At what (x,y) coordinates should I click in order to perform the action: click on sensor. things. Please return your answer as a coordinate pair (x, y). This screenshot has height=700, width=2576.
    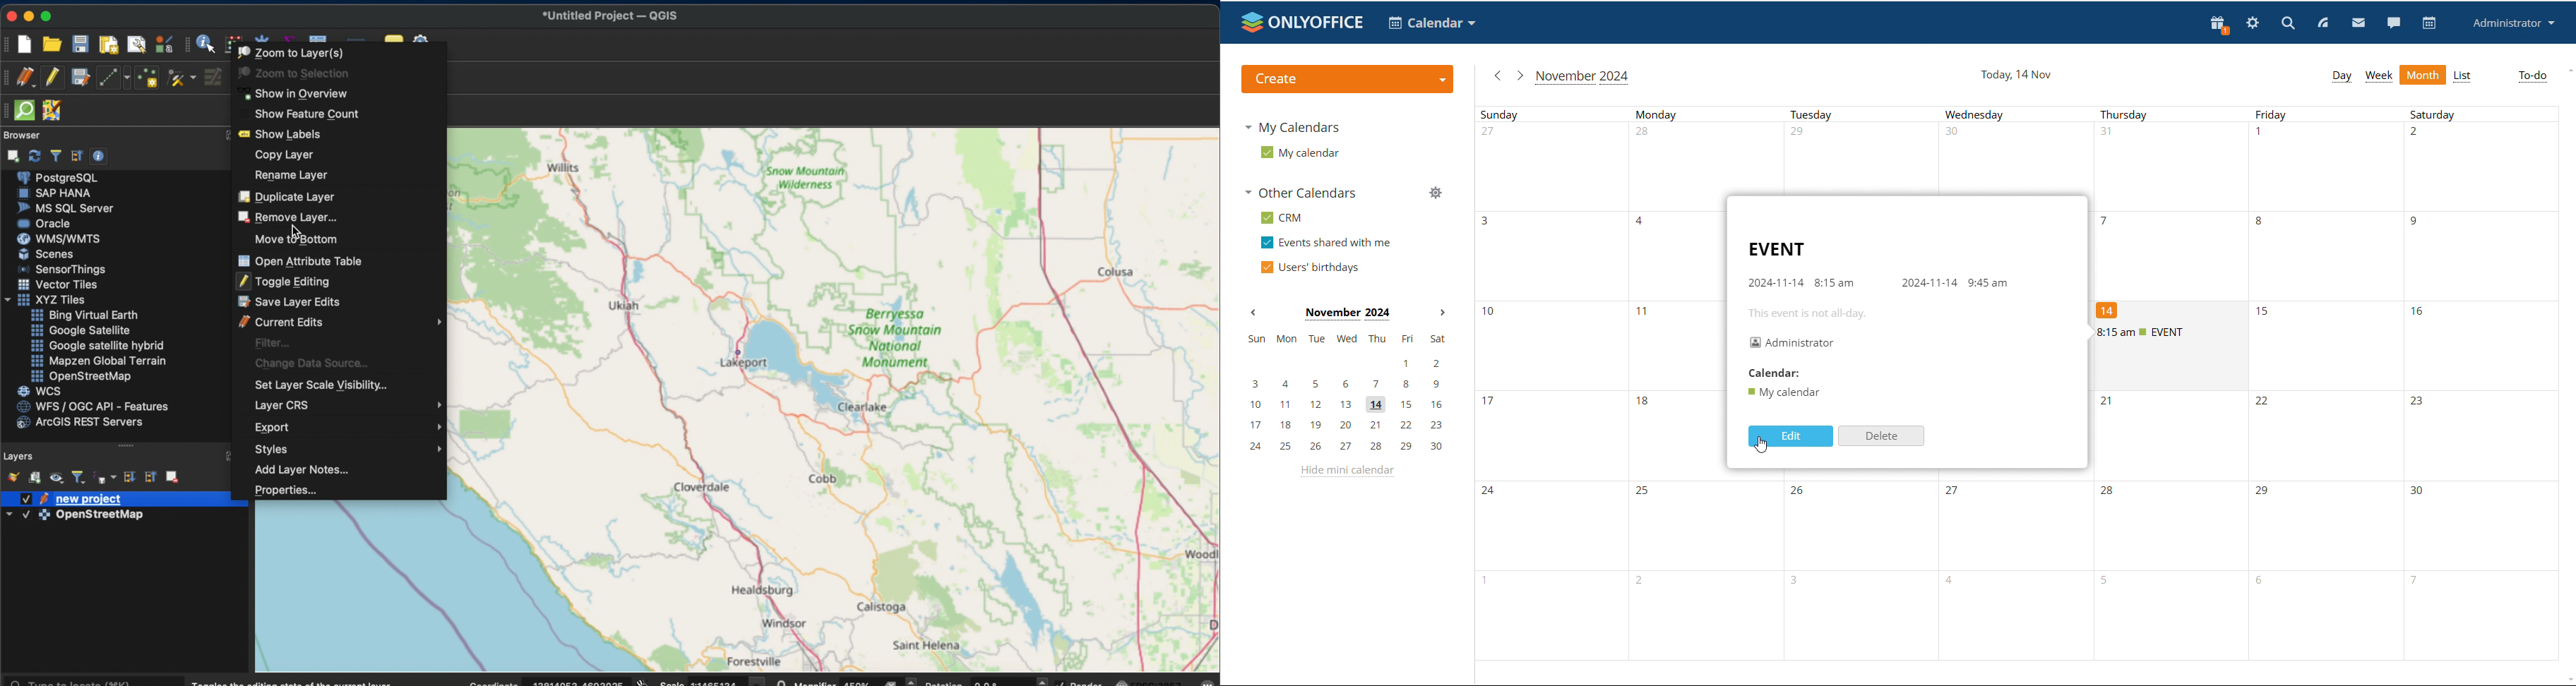
    Looking at the image, I should click on (58, 269).